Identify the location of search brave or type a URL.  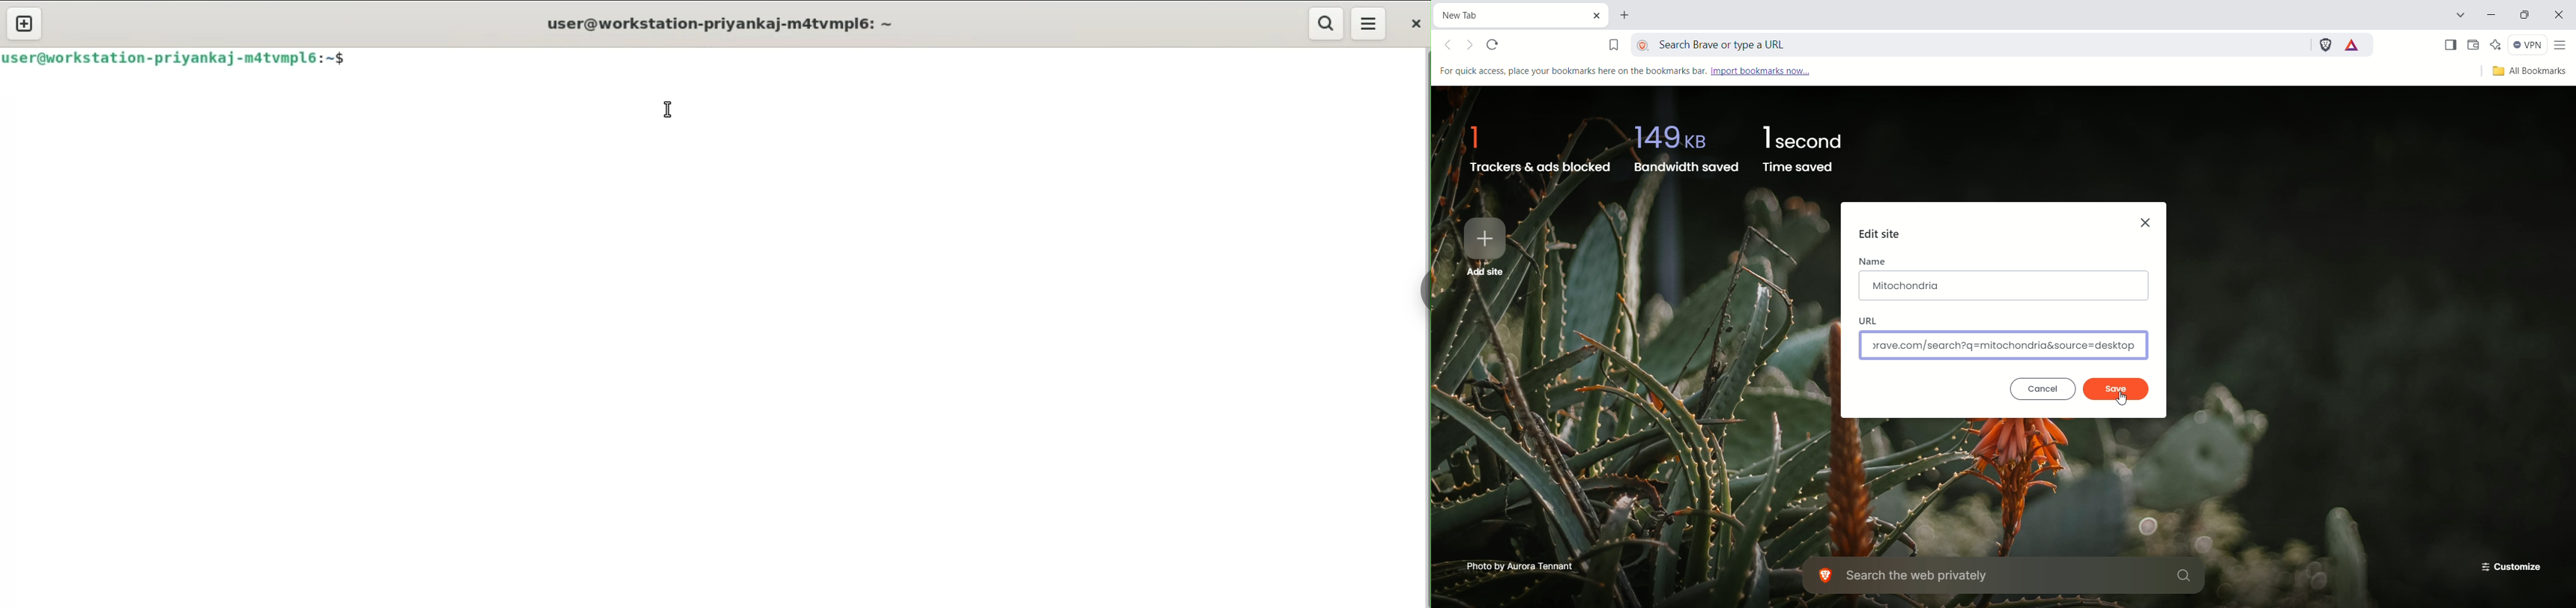
(1972, 42).